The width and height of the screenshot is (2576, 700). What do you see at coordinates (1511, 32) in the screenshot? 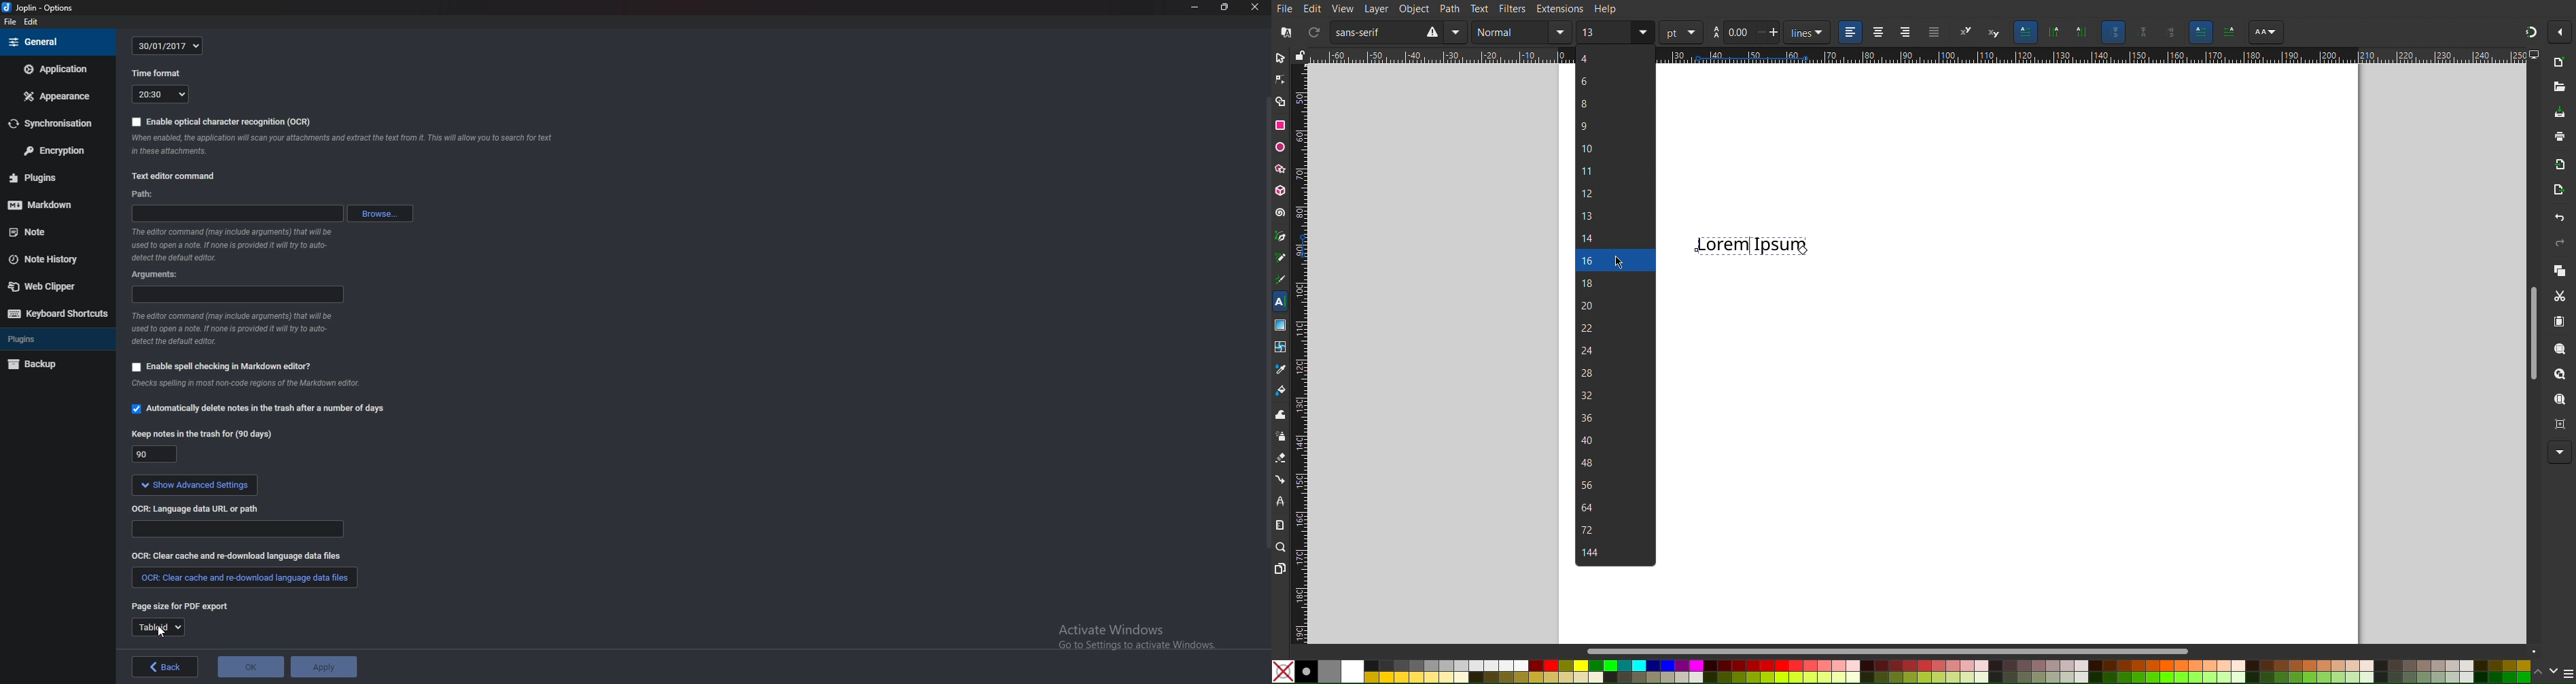
I see `normal` at bounding box center [1511, 32].